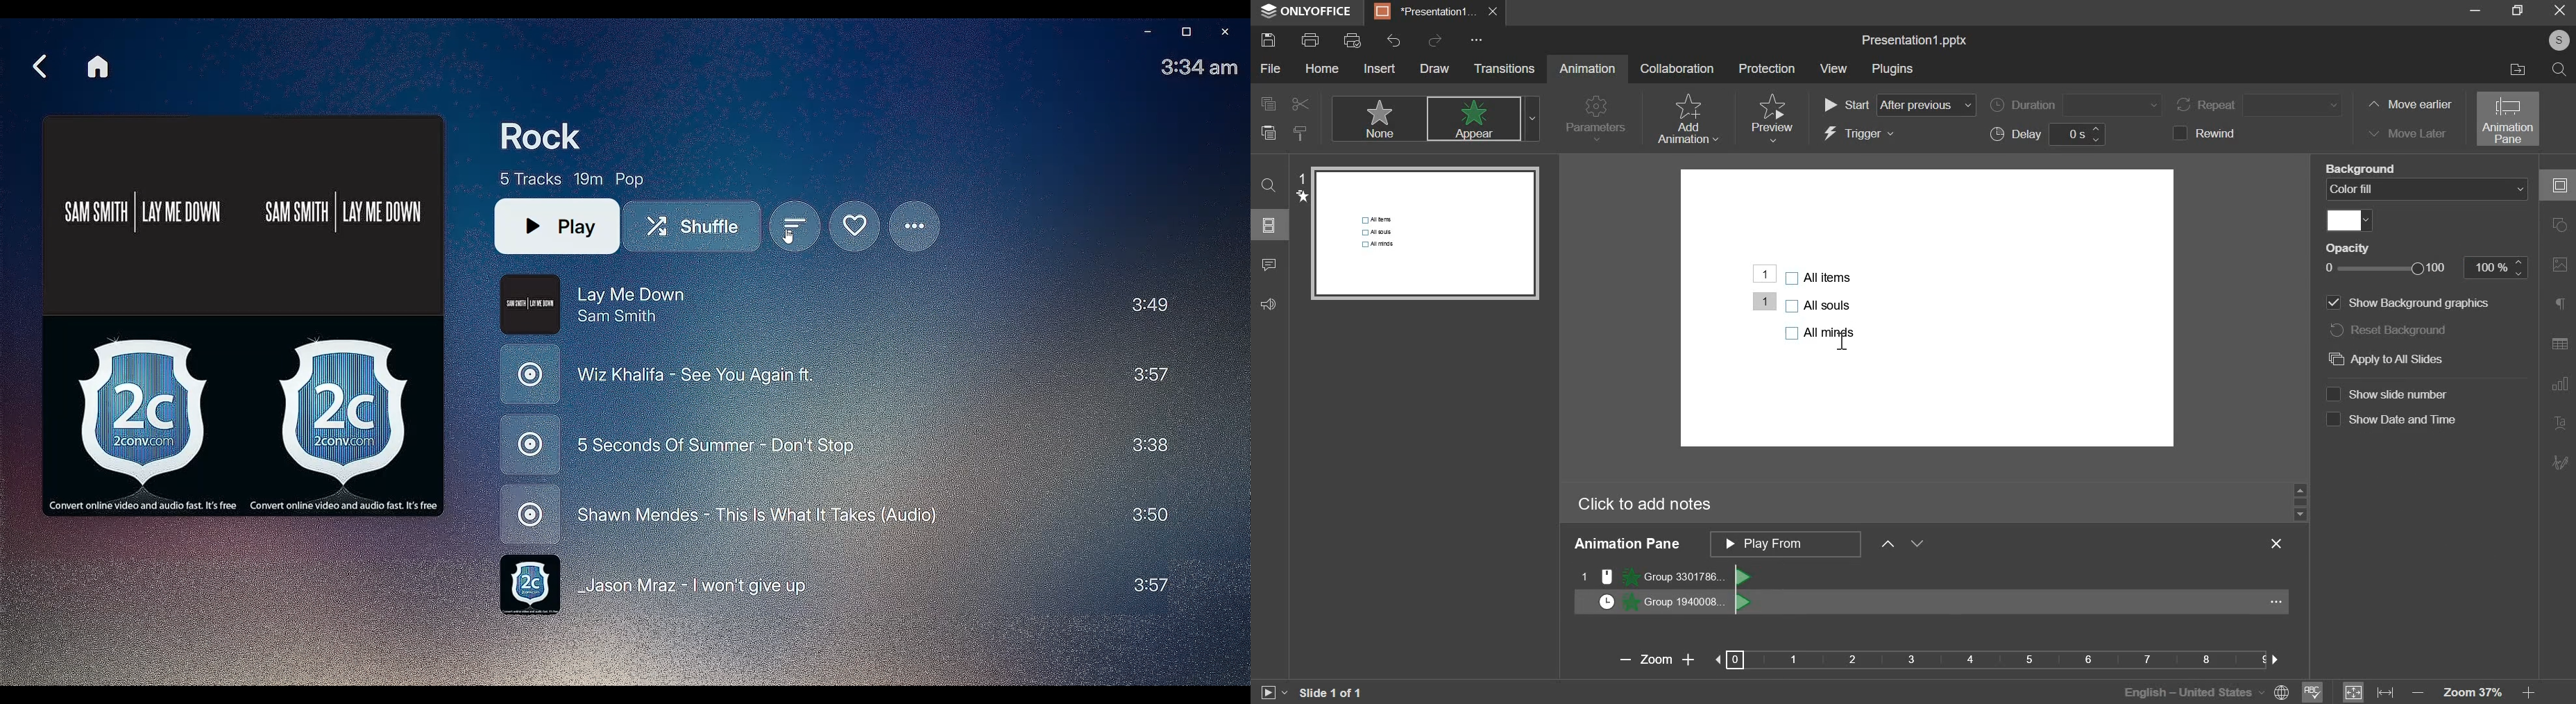 Image resolution: width=2576 pixels, height=728 pixels. I want to click on bullet points, so click(1817, 306).